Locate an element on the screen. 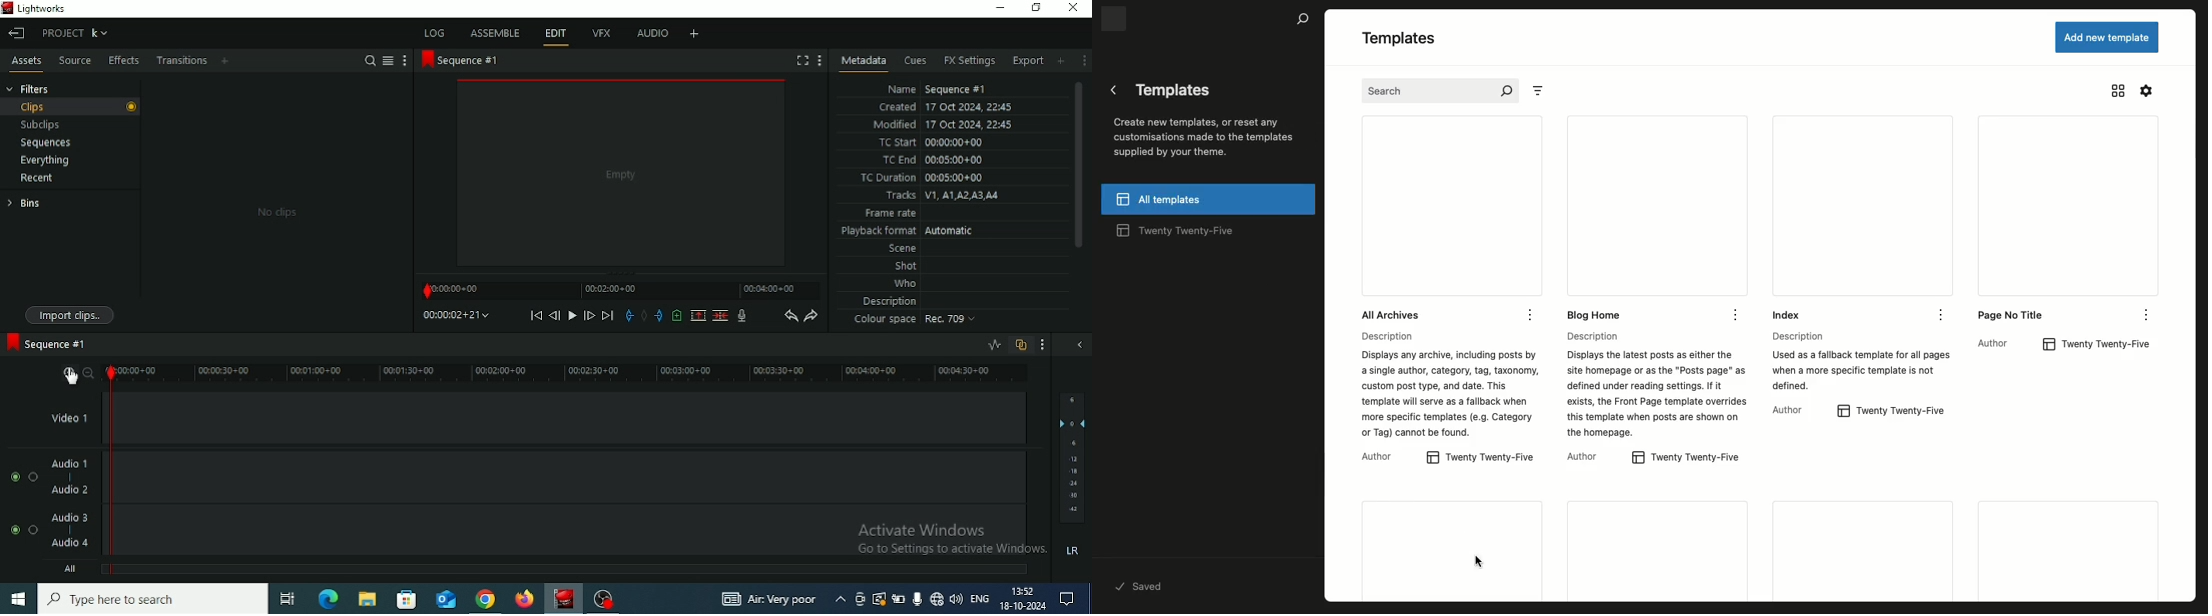 This screenshot has height=616, width=2212. Cues is located at coordinates (915, 61).